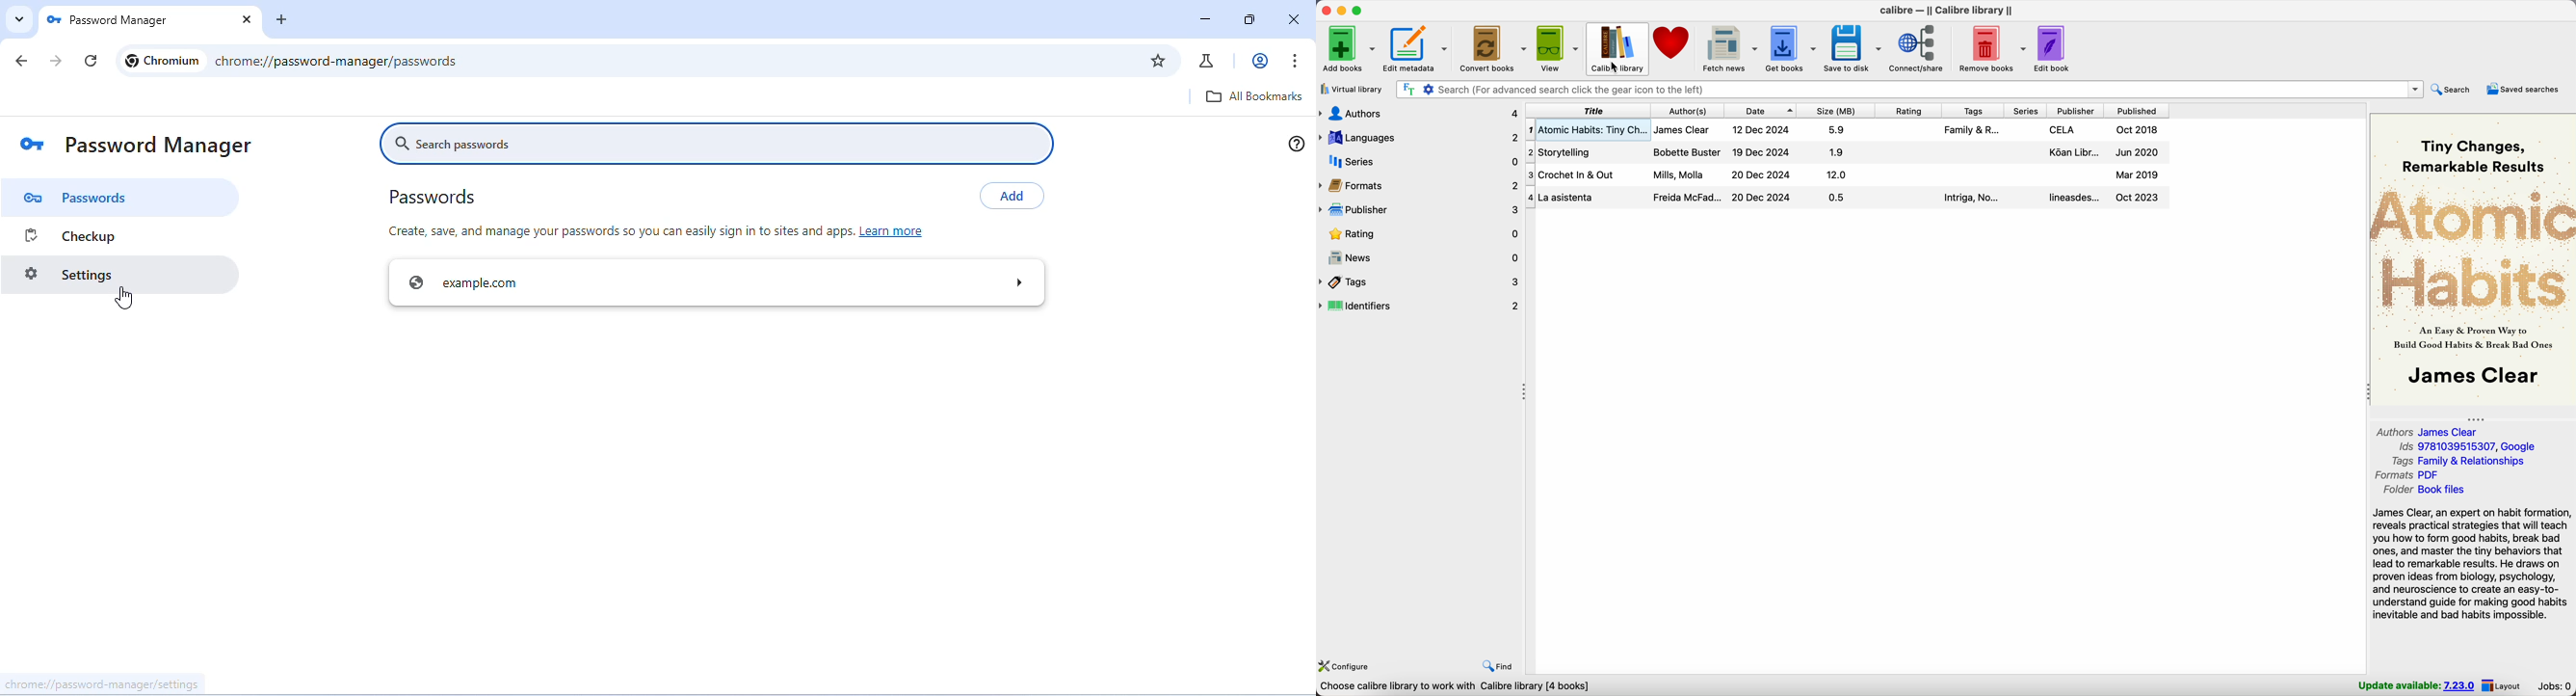 Image resolution: width=2576 pixels, height=700 pixels. Describe the element at coordinates (1559, 49) in the screenshot. I see `view` at that location.